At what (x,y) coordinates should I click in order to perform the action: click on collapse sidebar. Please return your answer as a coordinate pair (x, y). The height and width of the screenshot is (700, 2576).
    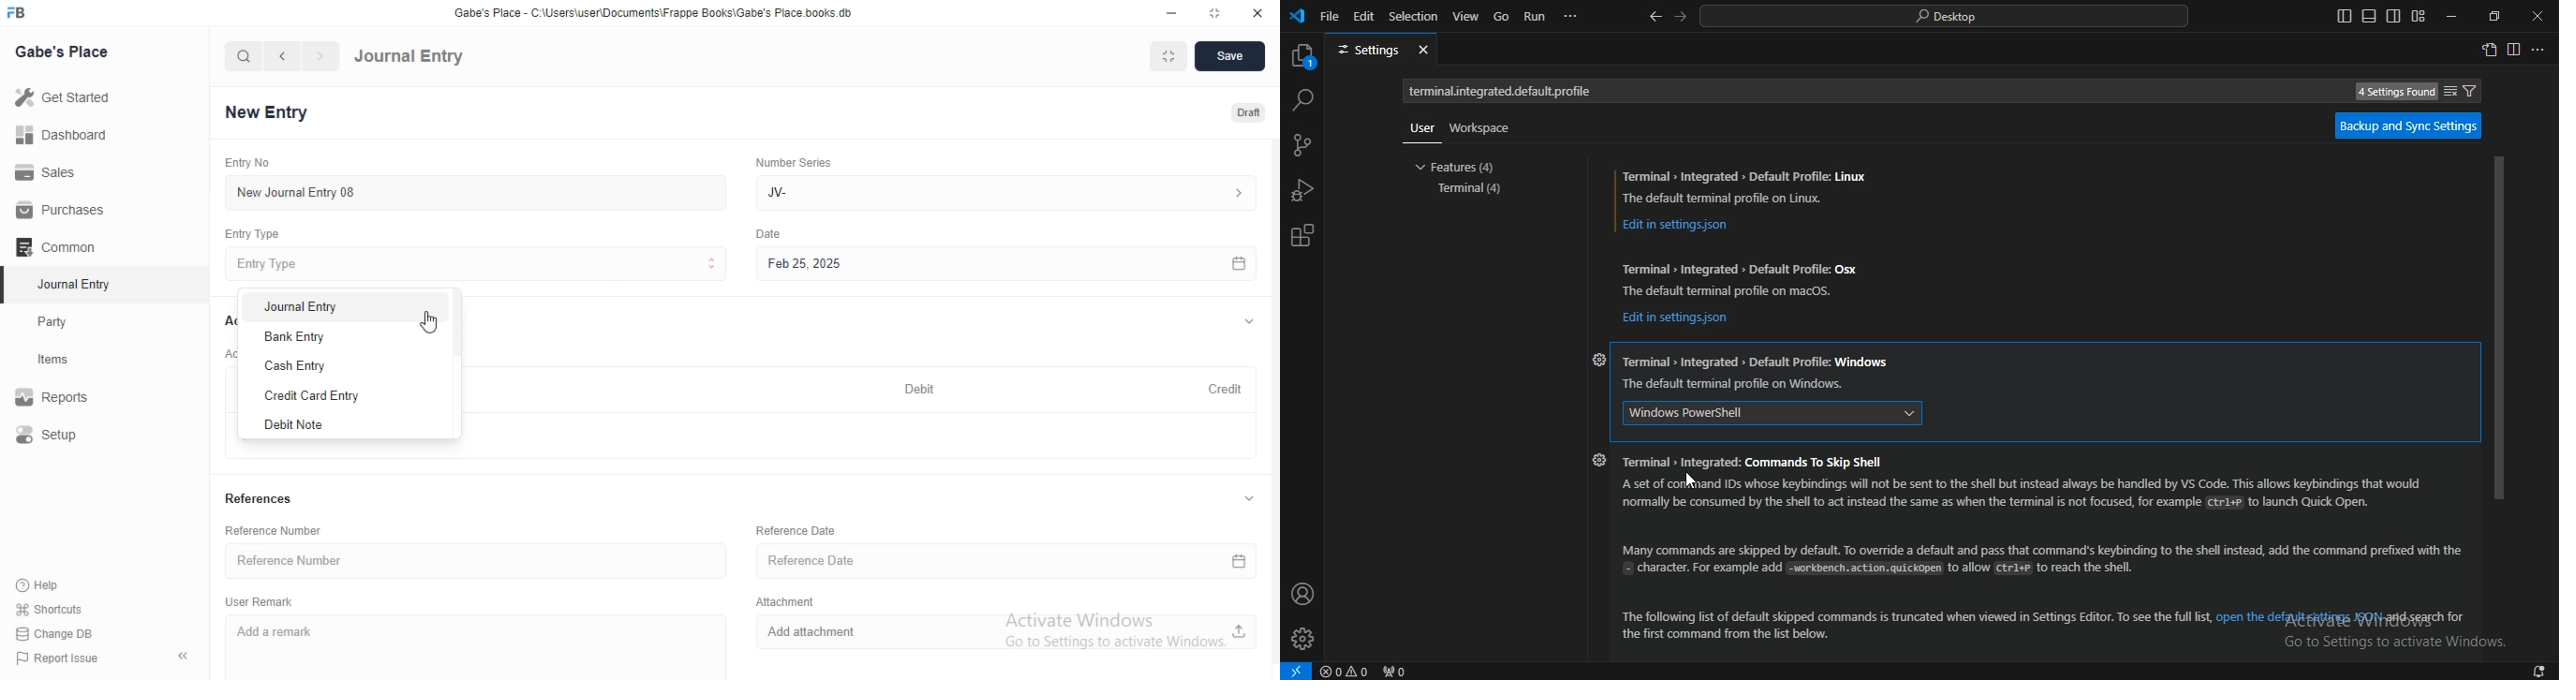
    Looking at the image, I should click on (183, 657).